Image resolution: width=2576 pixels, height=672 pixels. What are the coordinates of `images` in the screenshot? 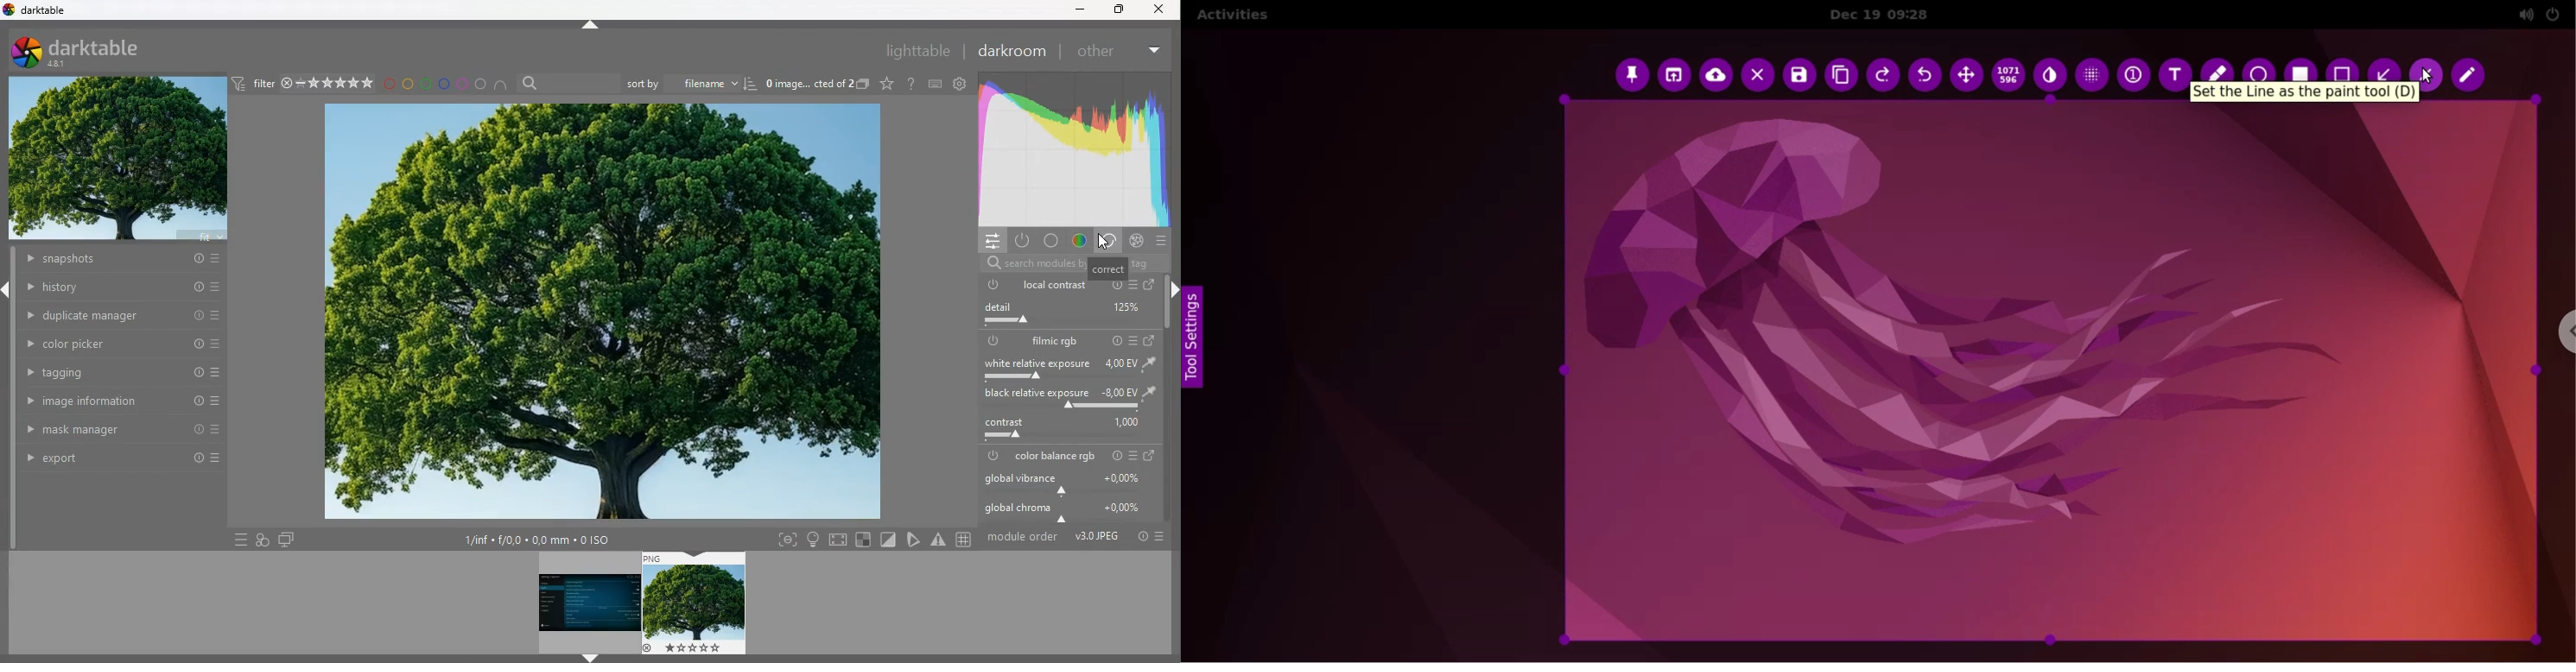 It's located at (263, 540).